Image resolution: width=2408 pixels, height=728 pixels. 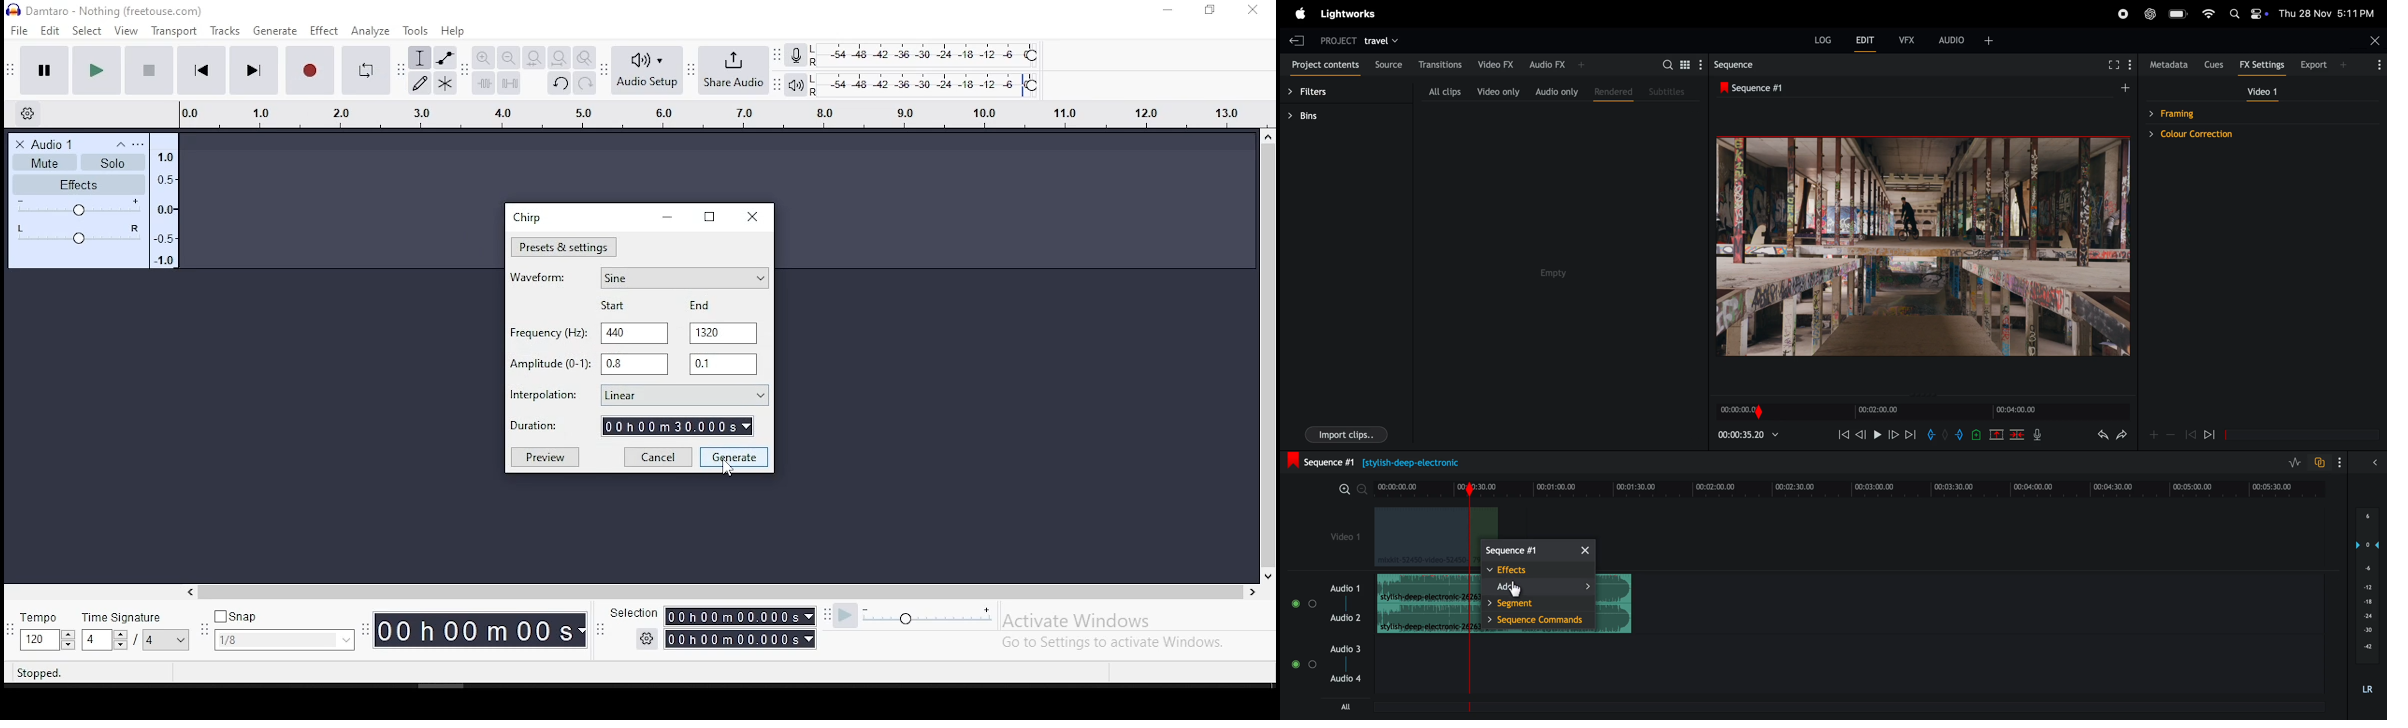 What do you see at coordinates (453, 31) in the screenshot?
I see `help` at bounding box center [453, 31].